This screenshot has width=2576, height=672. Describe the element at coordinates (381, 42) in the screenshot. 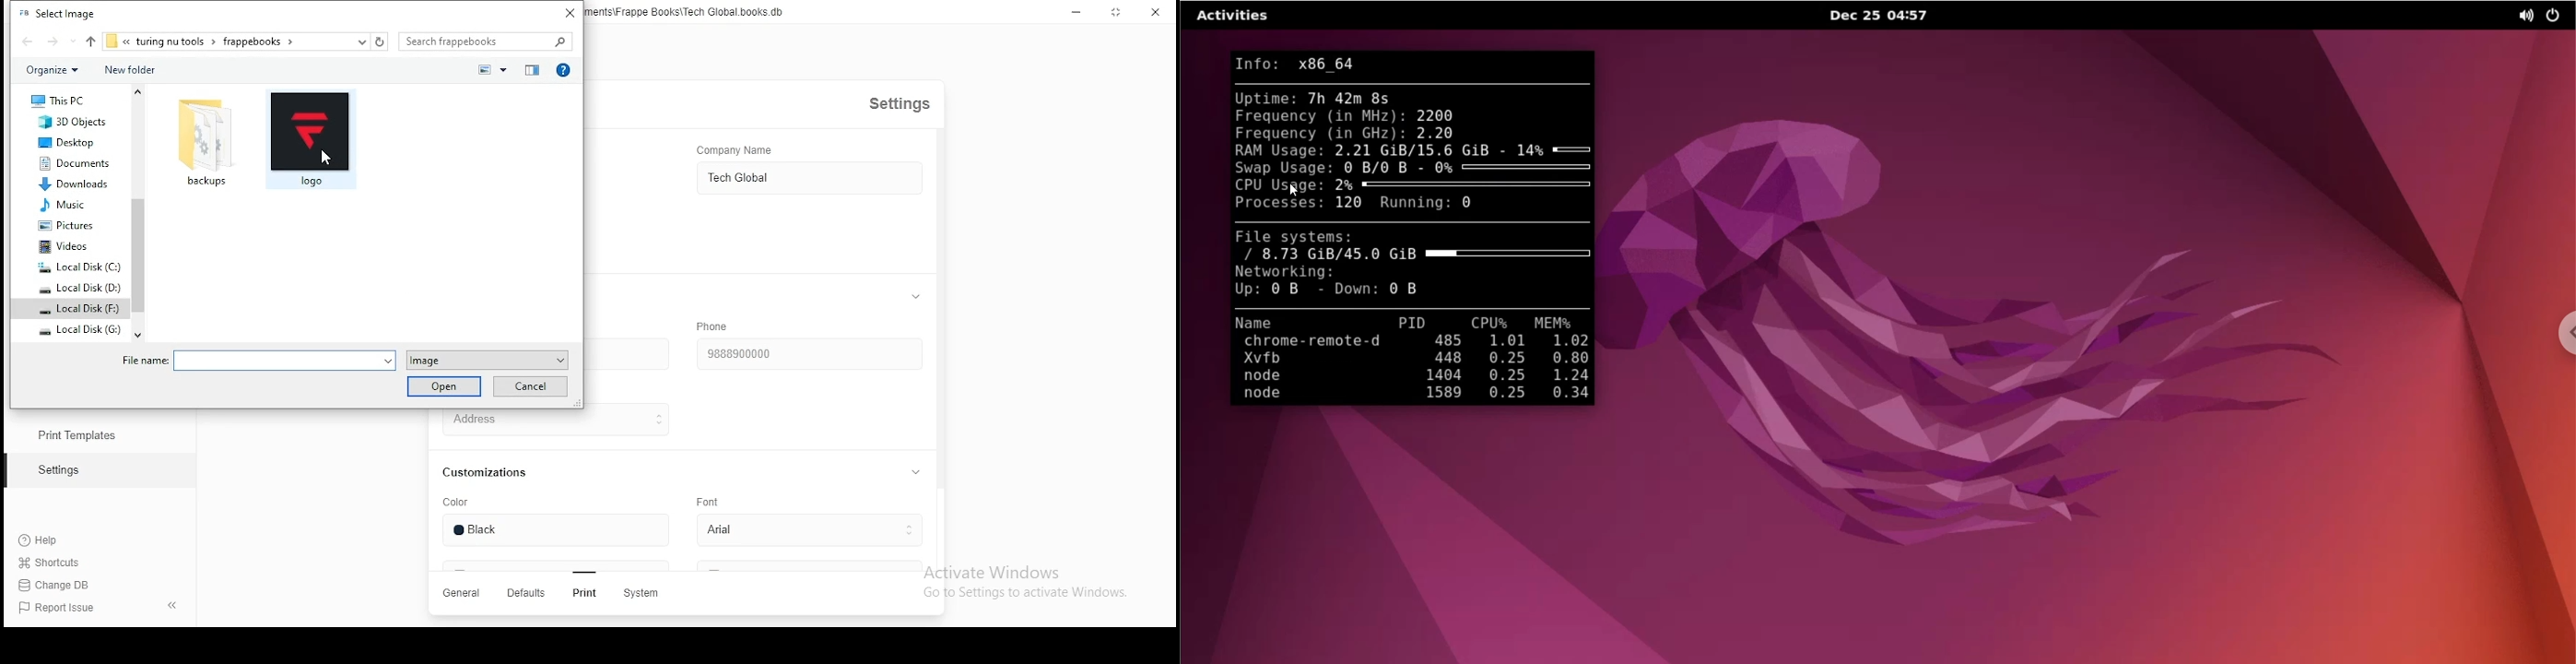

I see `refresh` at that location.